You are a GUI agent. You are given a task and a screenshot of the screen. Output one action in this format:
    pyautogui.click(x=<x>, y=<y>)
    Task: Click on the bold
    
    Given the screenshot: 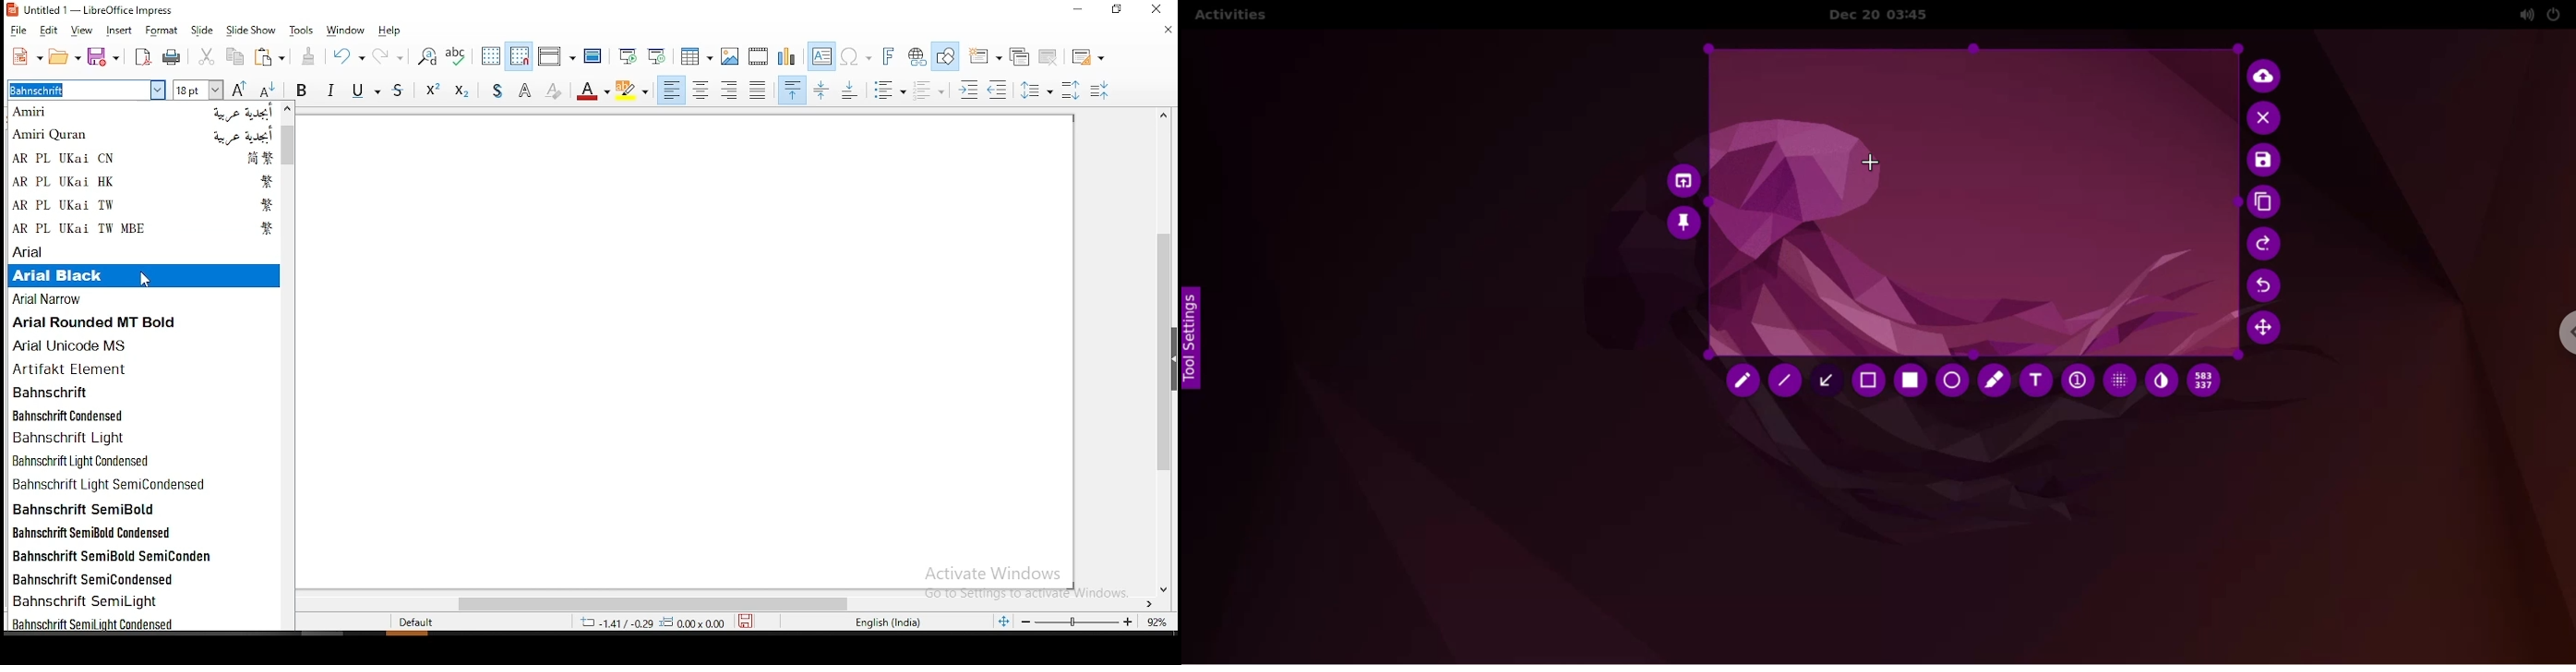 What is the action you would take?
    pyautogui.click(x=303, y=90)
    